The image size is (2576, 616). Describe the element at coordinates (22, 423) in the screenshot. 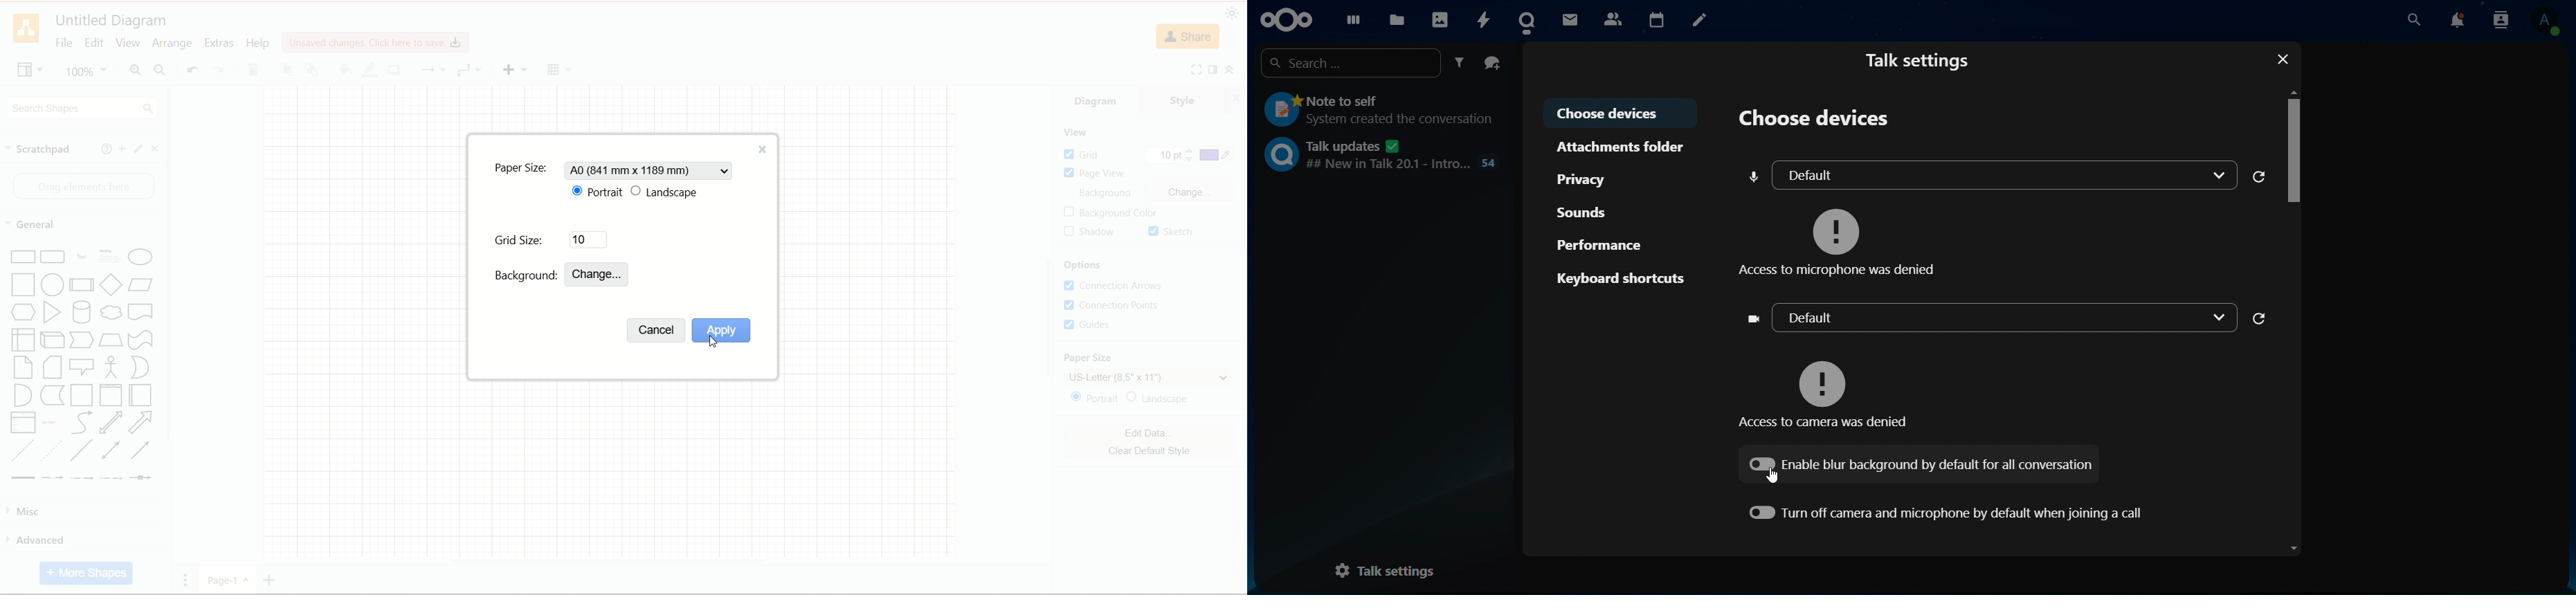

I see `Item List` at that location.